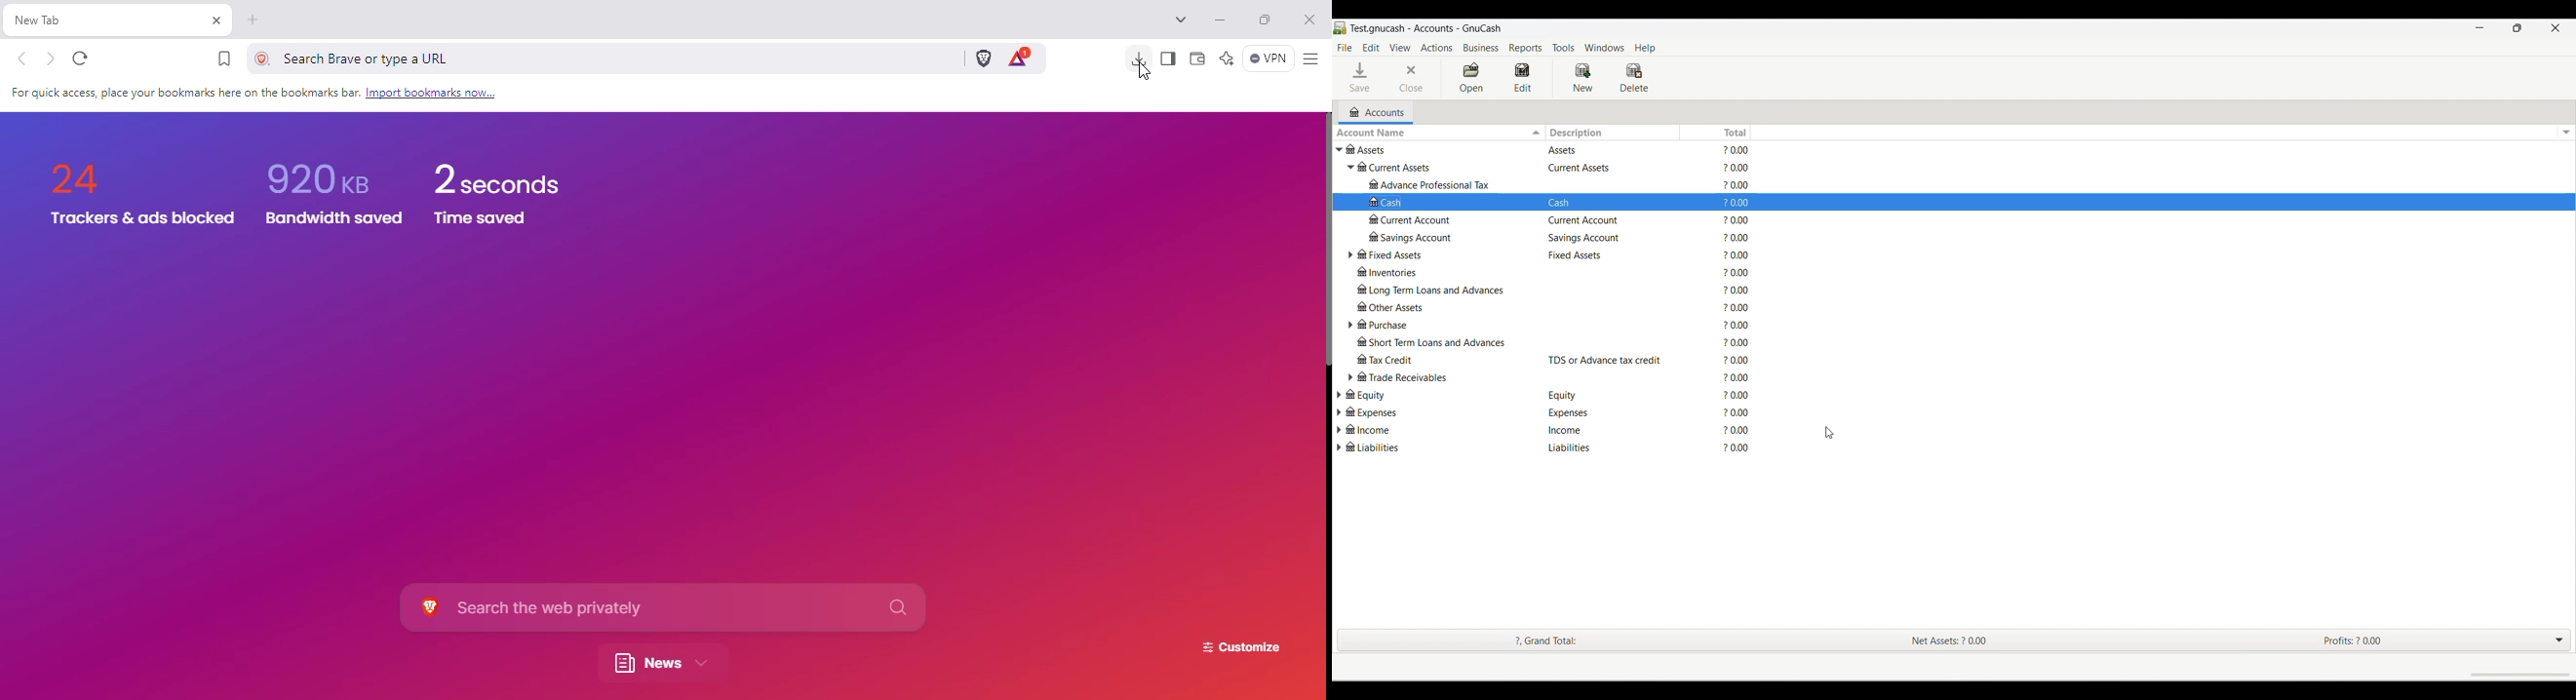  What do you see at coordinates (1734, 132) in the screenshot?
I see `Total |` at bounding box center [1734, 132].